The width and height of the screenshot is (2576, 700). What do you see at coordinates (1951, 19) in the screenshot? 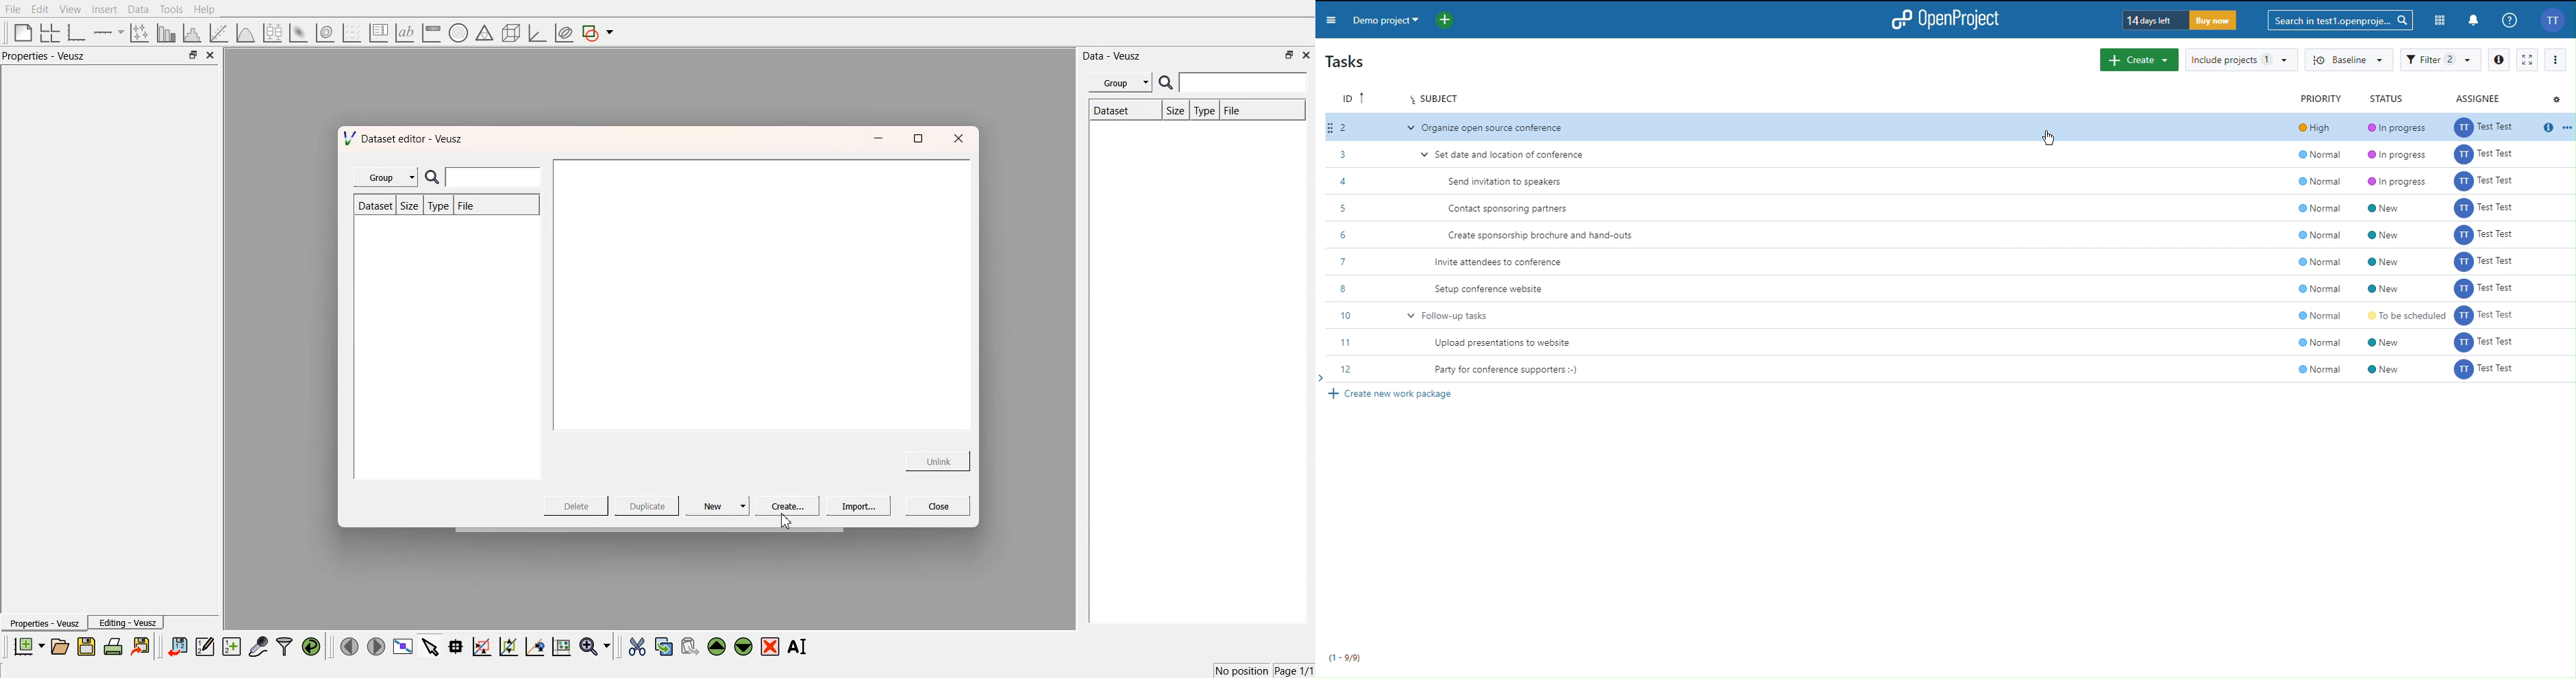
I see `OpenProject` at bounding box center [1951, 19].